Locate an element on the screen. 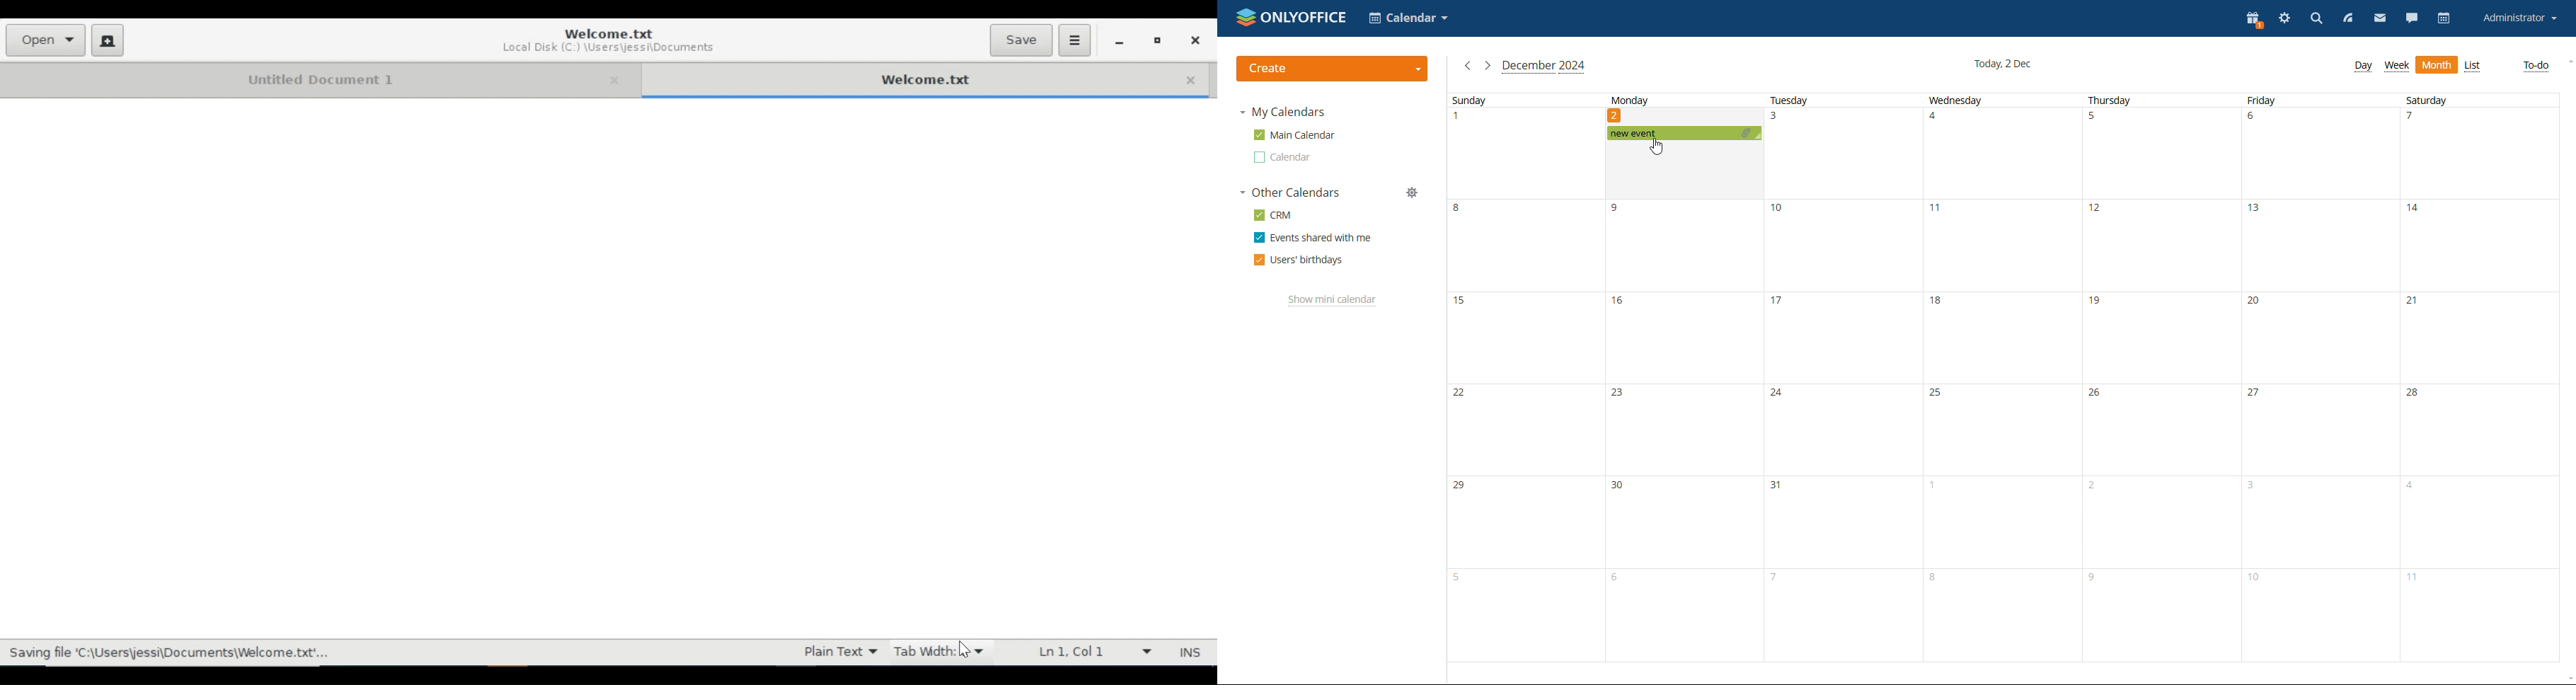 This screenshot has height=700, width=2576. 6 is located at coordinates (1618, 581).